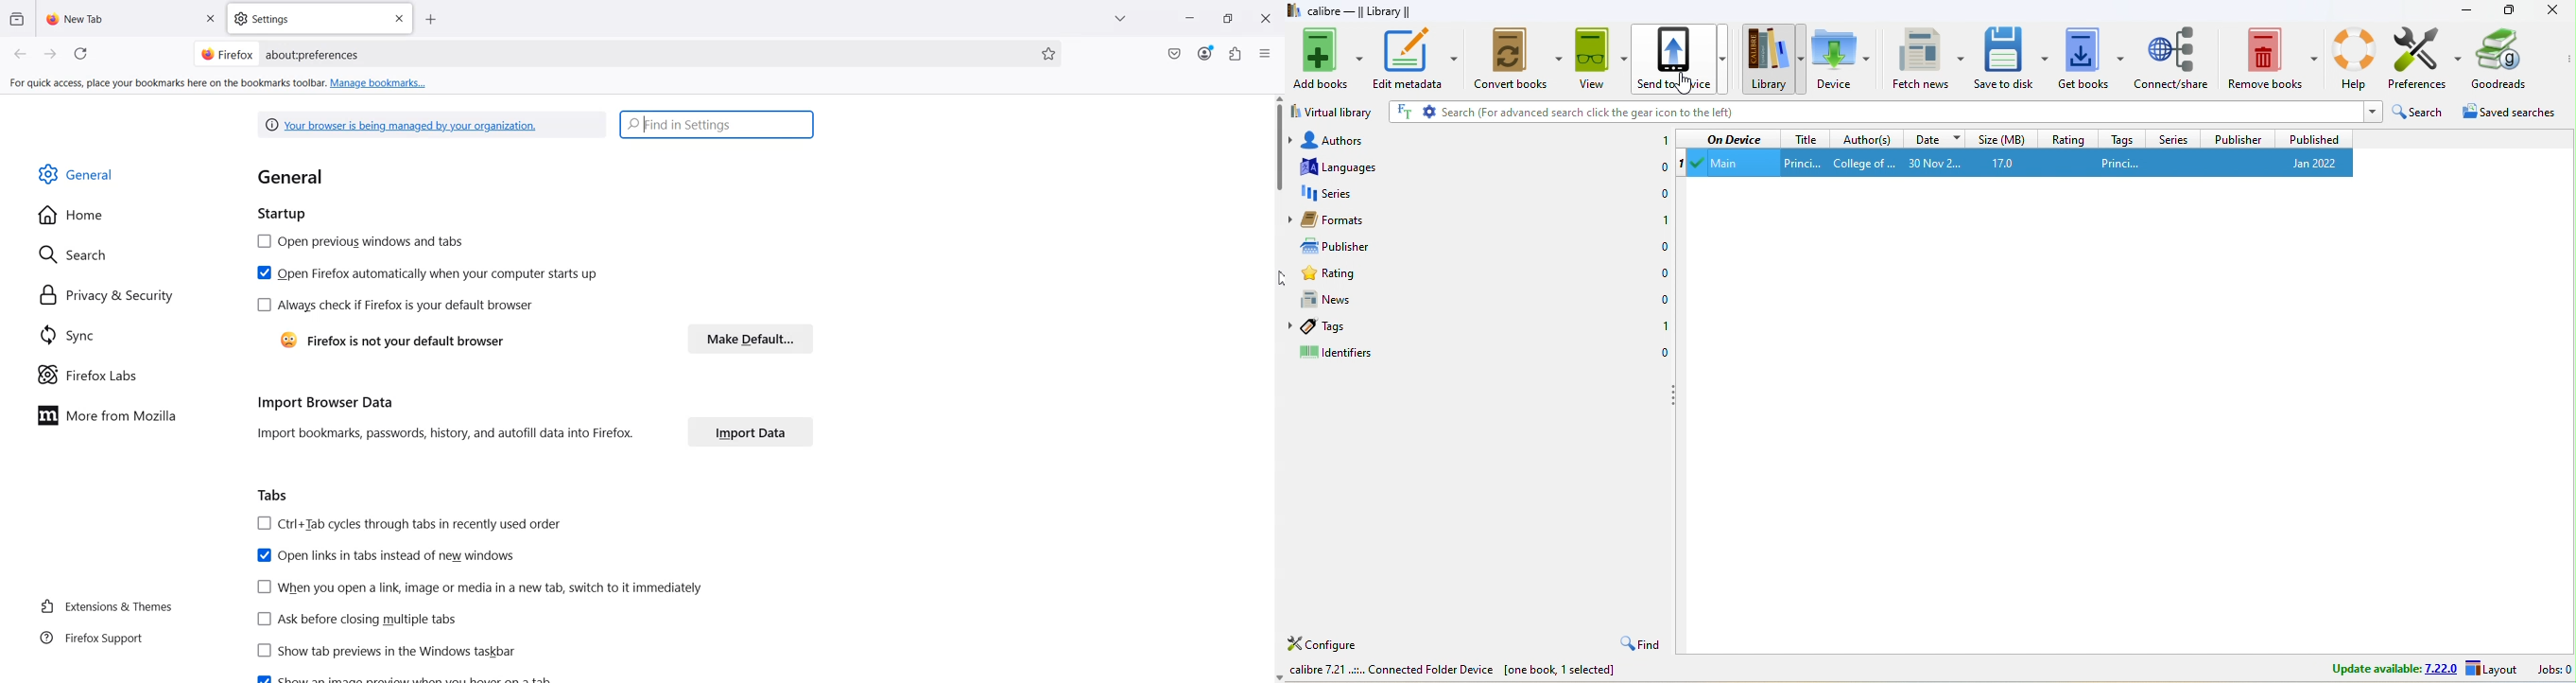 The width and height of the screenshot is (2576, 700). What do you see at coordinates (1452, 166) in the screenshot?
I see `languages` at bounding box center [1452, 166].